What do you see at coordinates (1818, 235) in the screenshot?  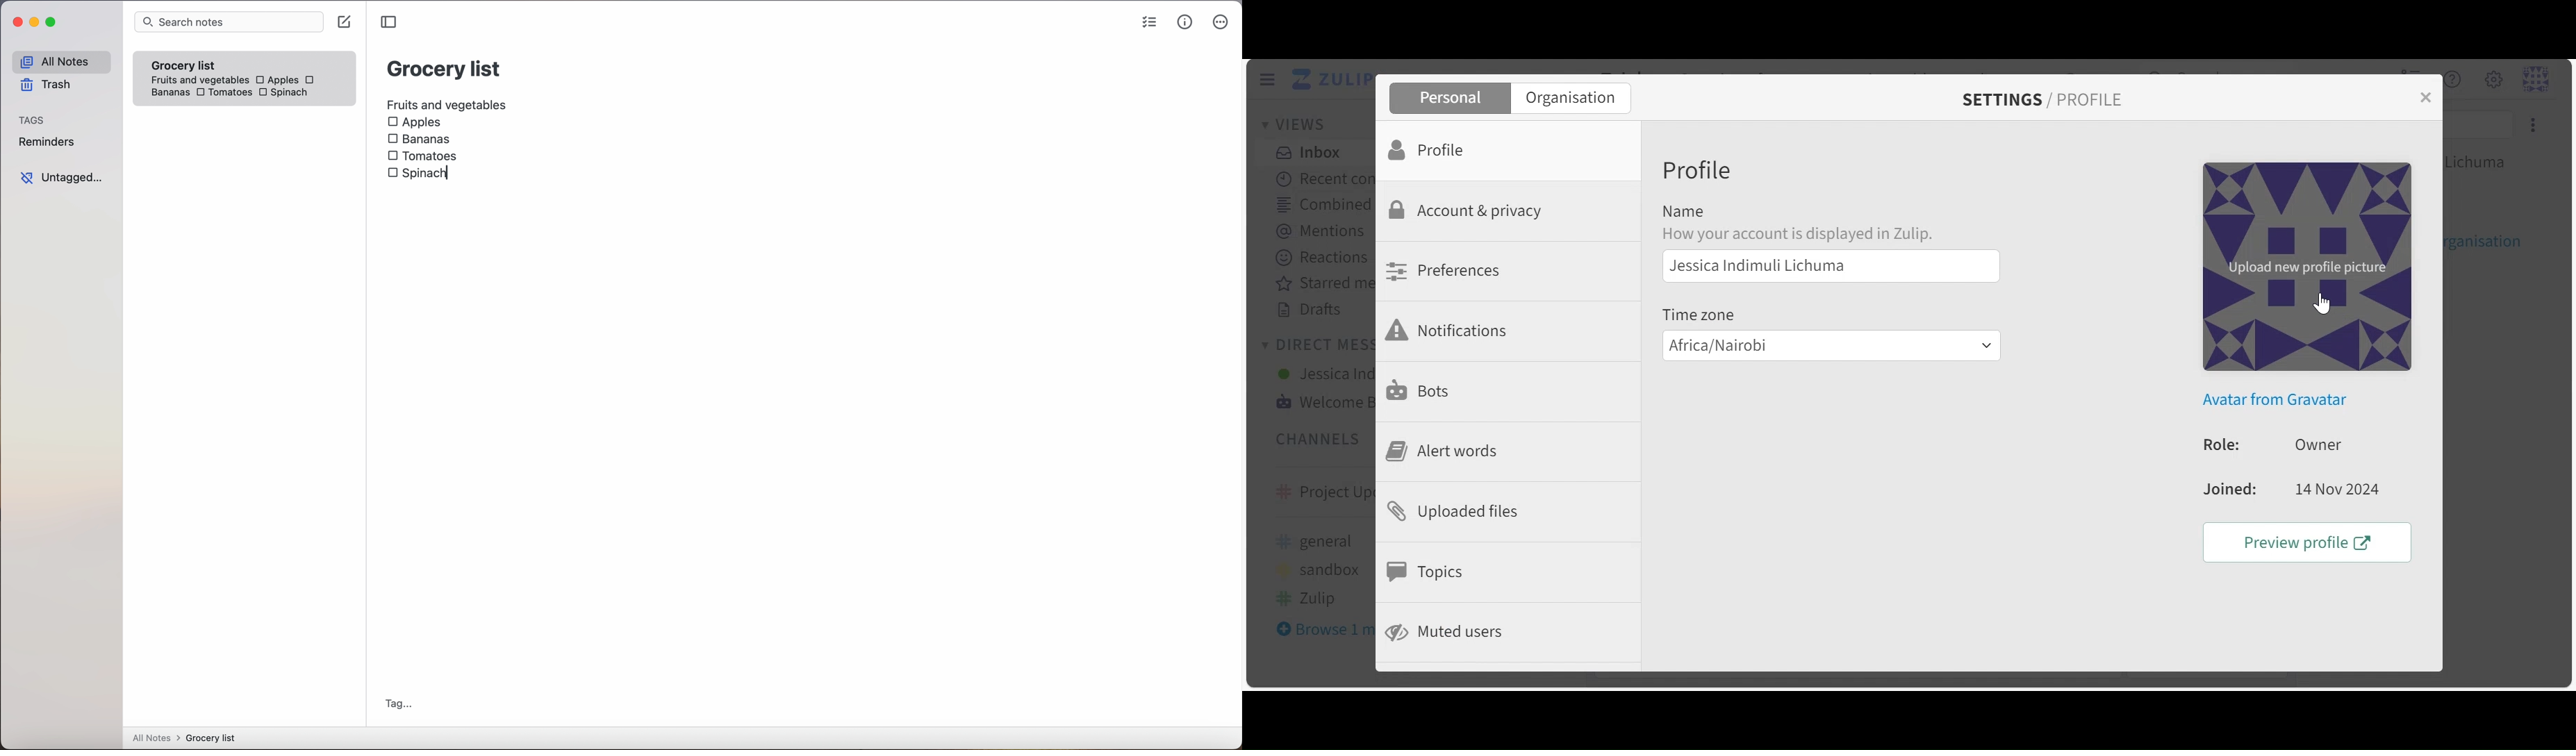 I see `text` at bounding box center [1818, 235].